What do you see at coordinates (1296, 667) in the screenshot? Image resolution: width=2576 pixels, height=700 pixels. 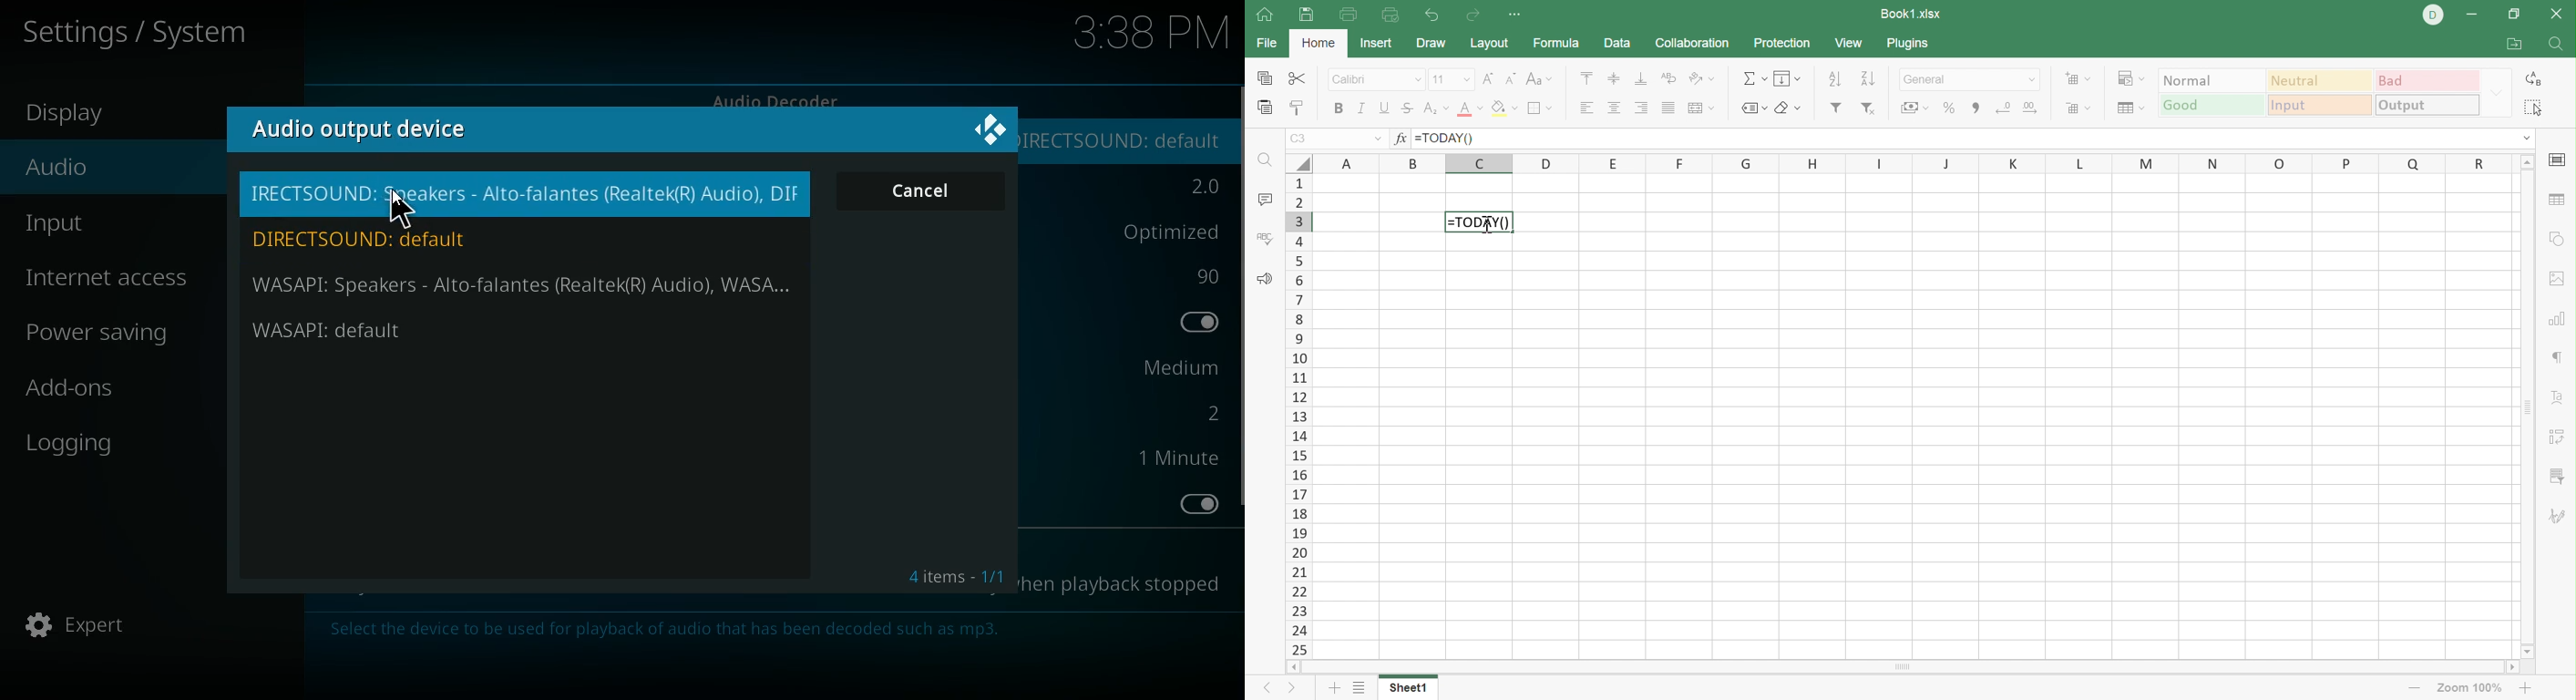 I see `move left` at bounding box center [1296, 667].